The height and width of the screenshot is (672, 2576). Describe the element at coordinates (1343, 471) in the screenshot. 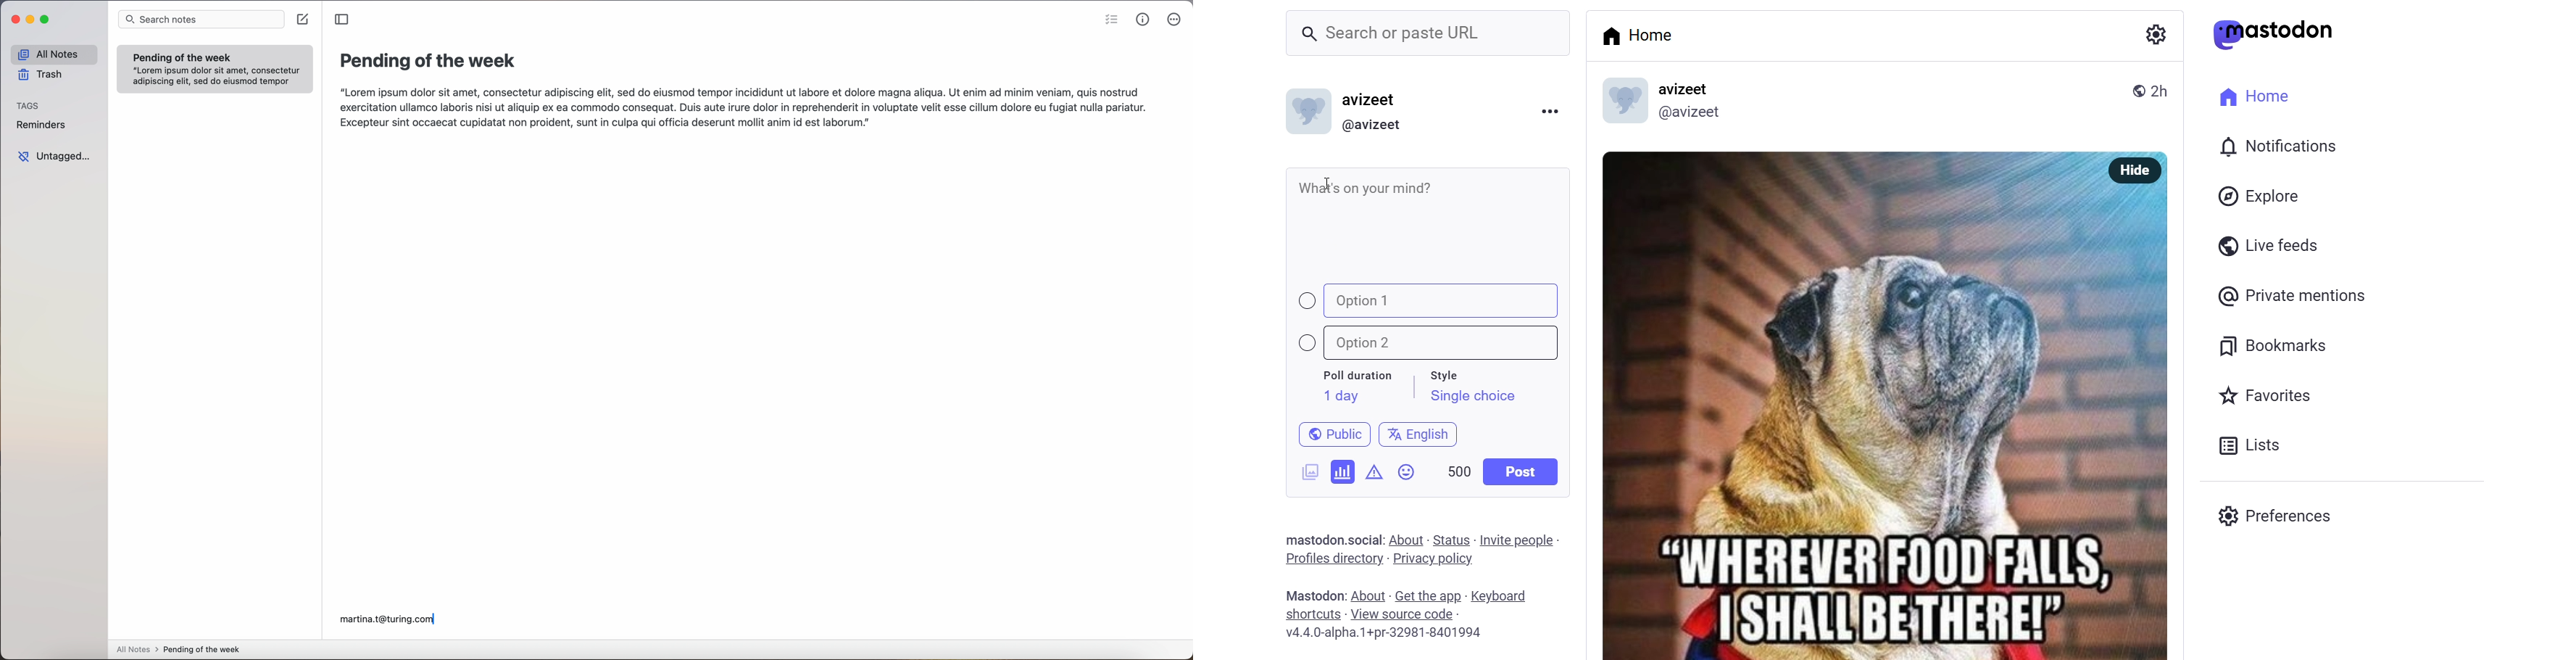

I see `poll` at that location.